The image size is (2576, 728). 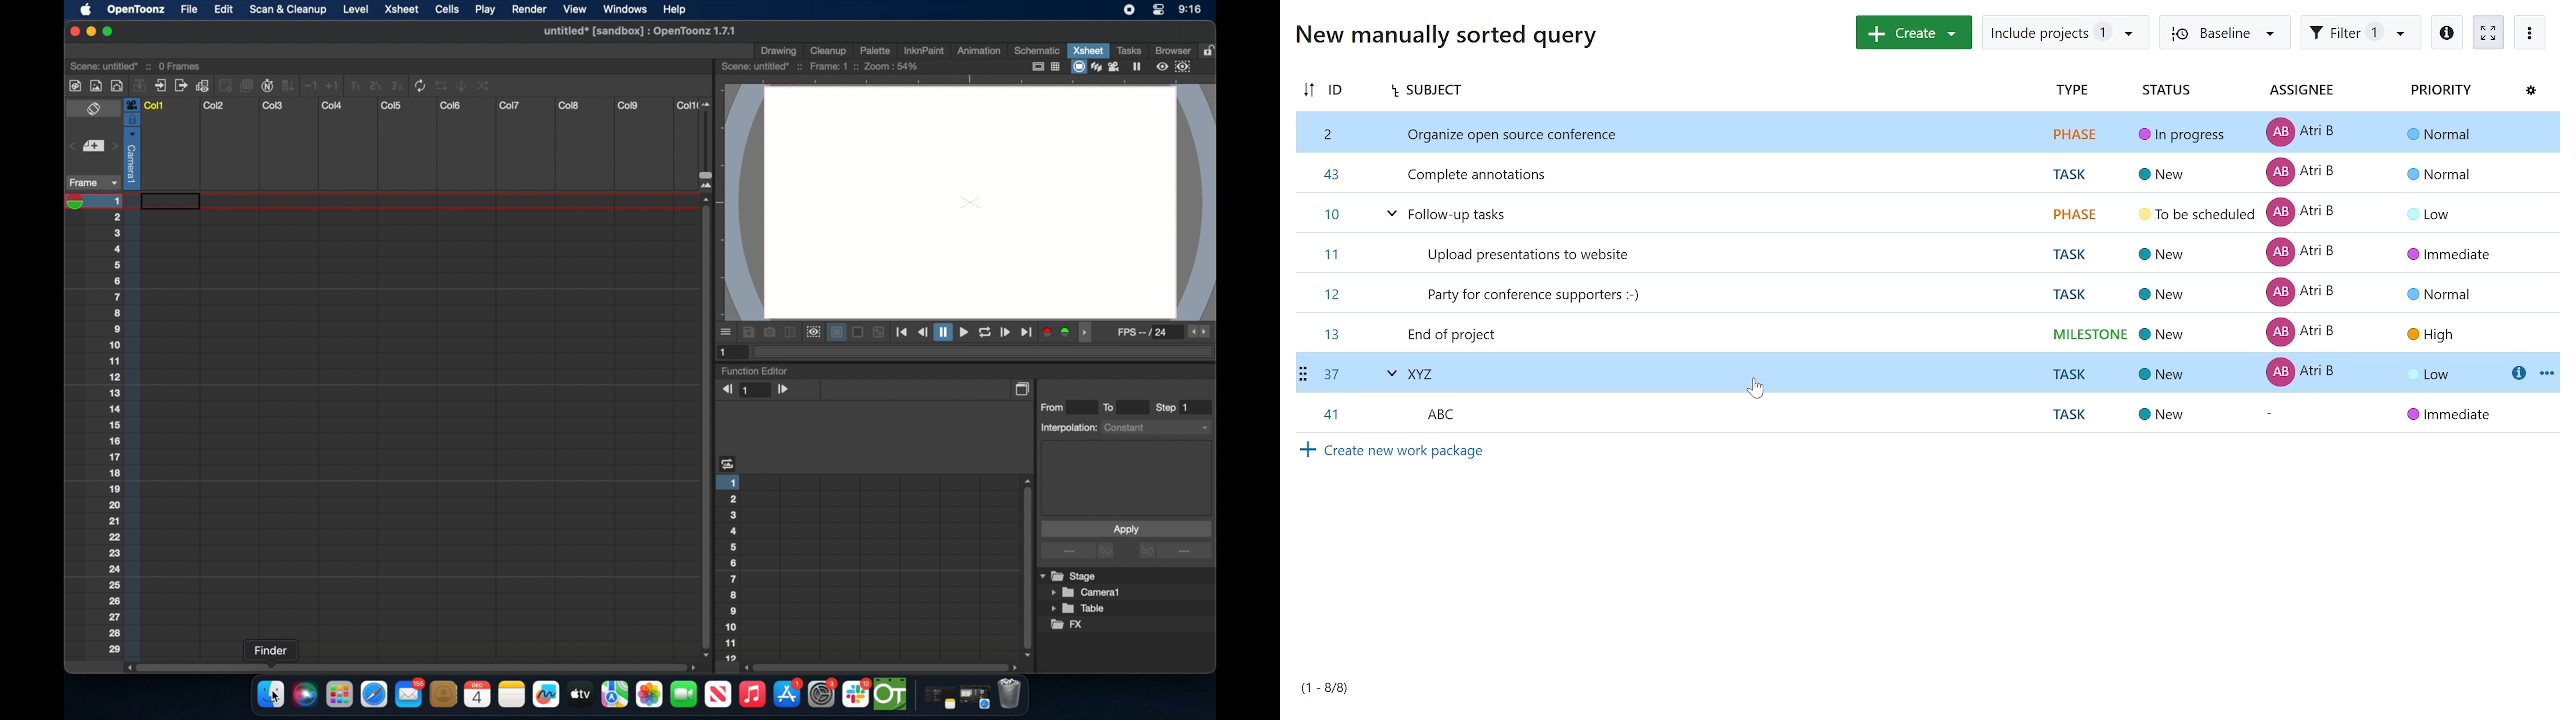 I want to click on opentoonz, so click(x=891, y=695).